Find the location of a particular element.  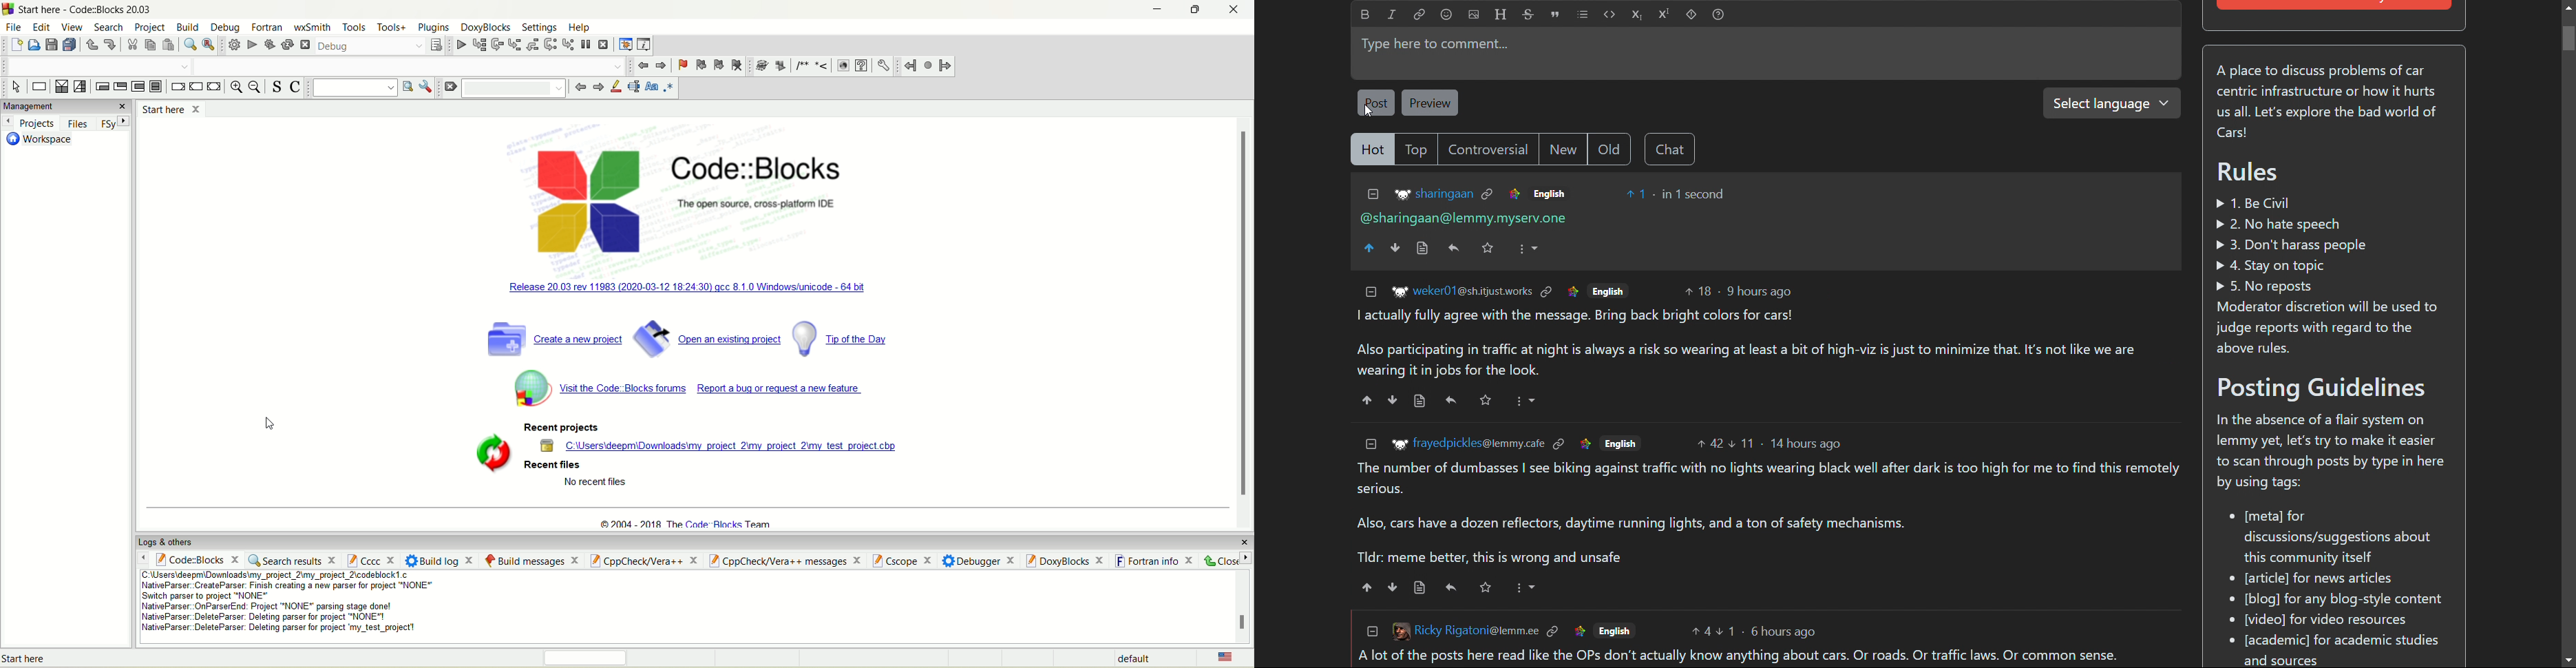

decision is located at coordinates (63, 86).